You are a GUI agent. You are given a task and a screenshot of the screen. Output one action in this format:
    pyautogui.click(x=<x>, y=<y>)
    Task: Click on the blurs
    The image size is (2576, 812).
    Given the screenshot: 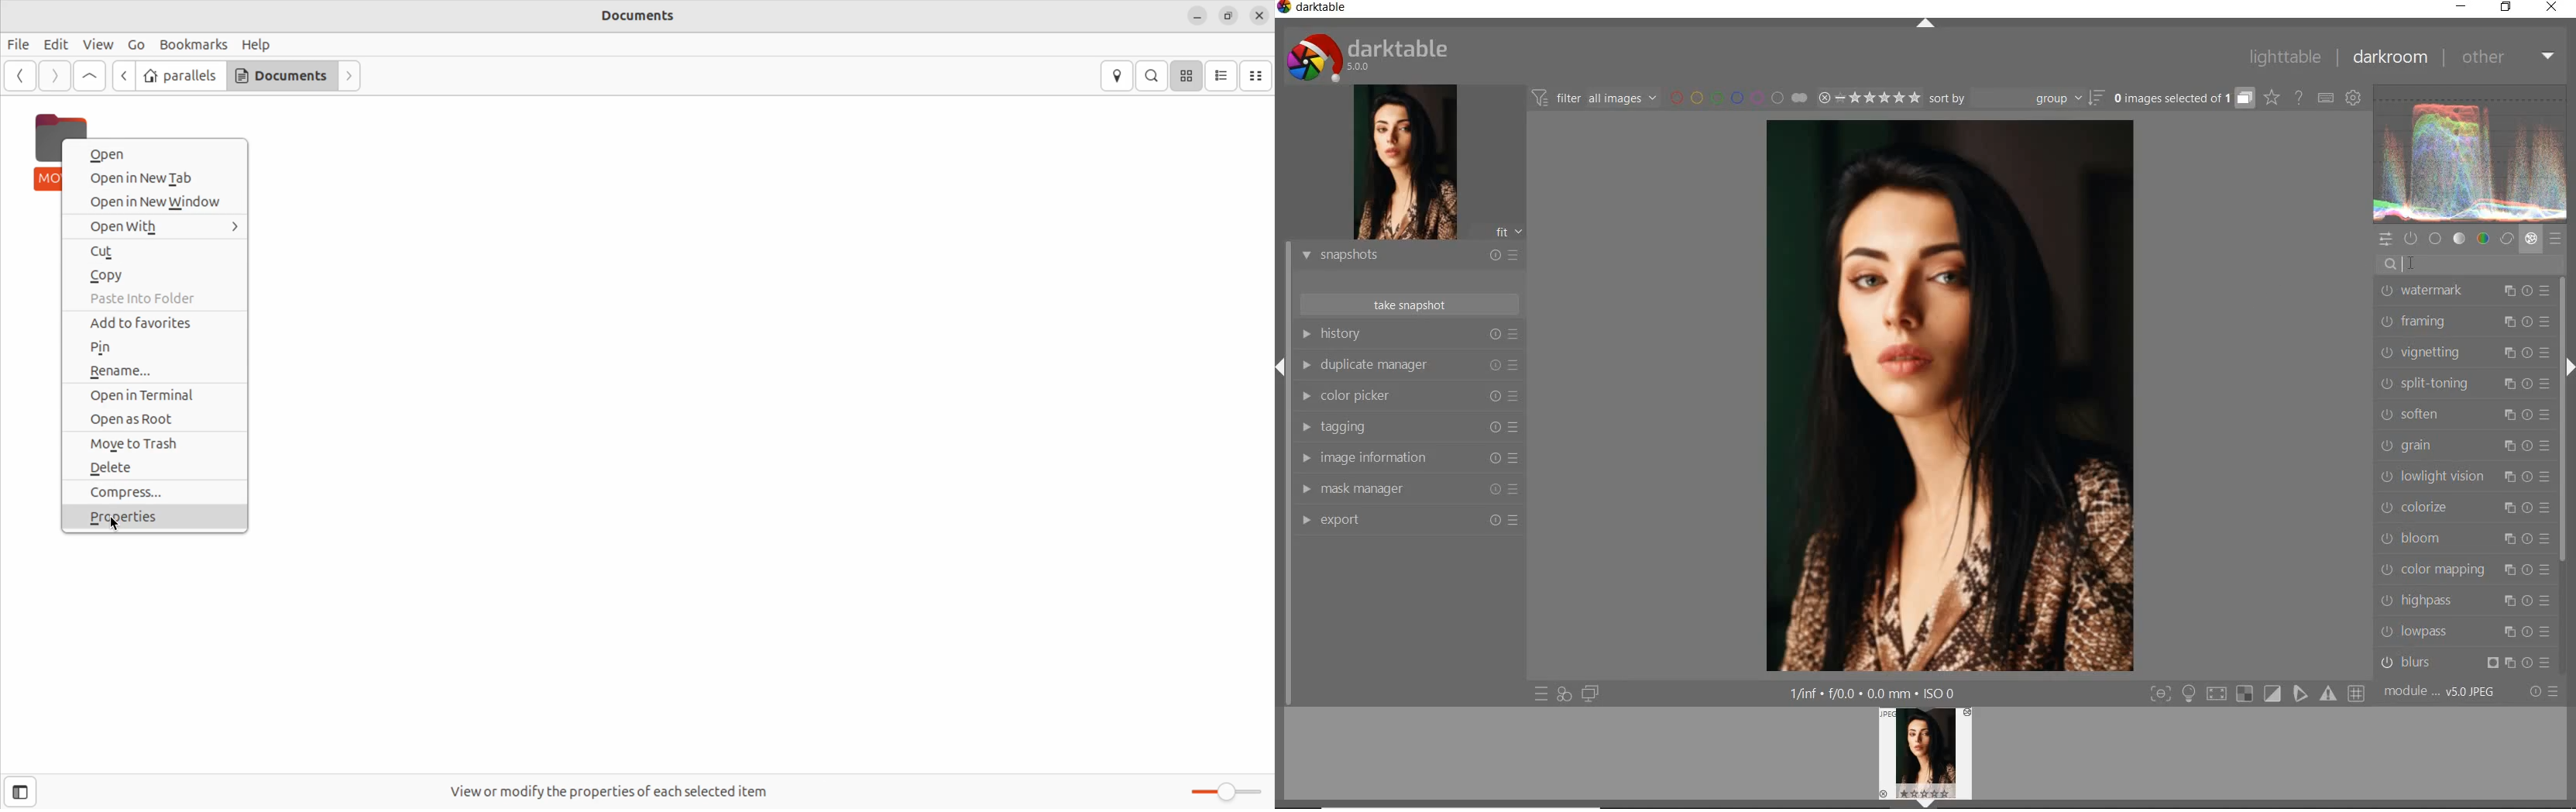 What is the action you would take?
    pyautogui.click(x=2468, y=660)
    